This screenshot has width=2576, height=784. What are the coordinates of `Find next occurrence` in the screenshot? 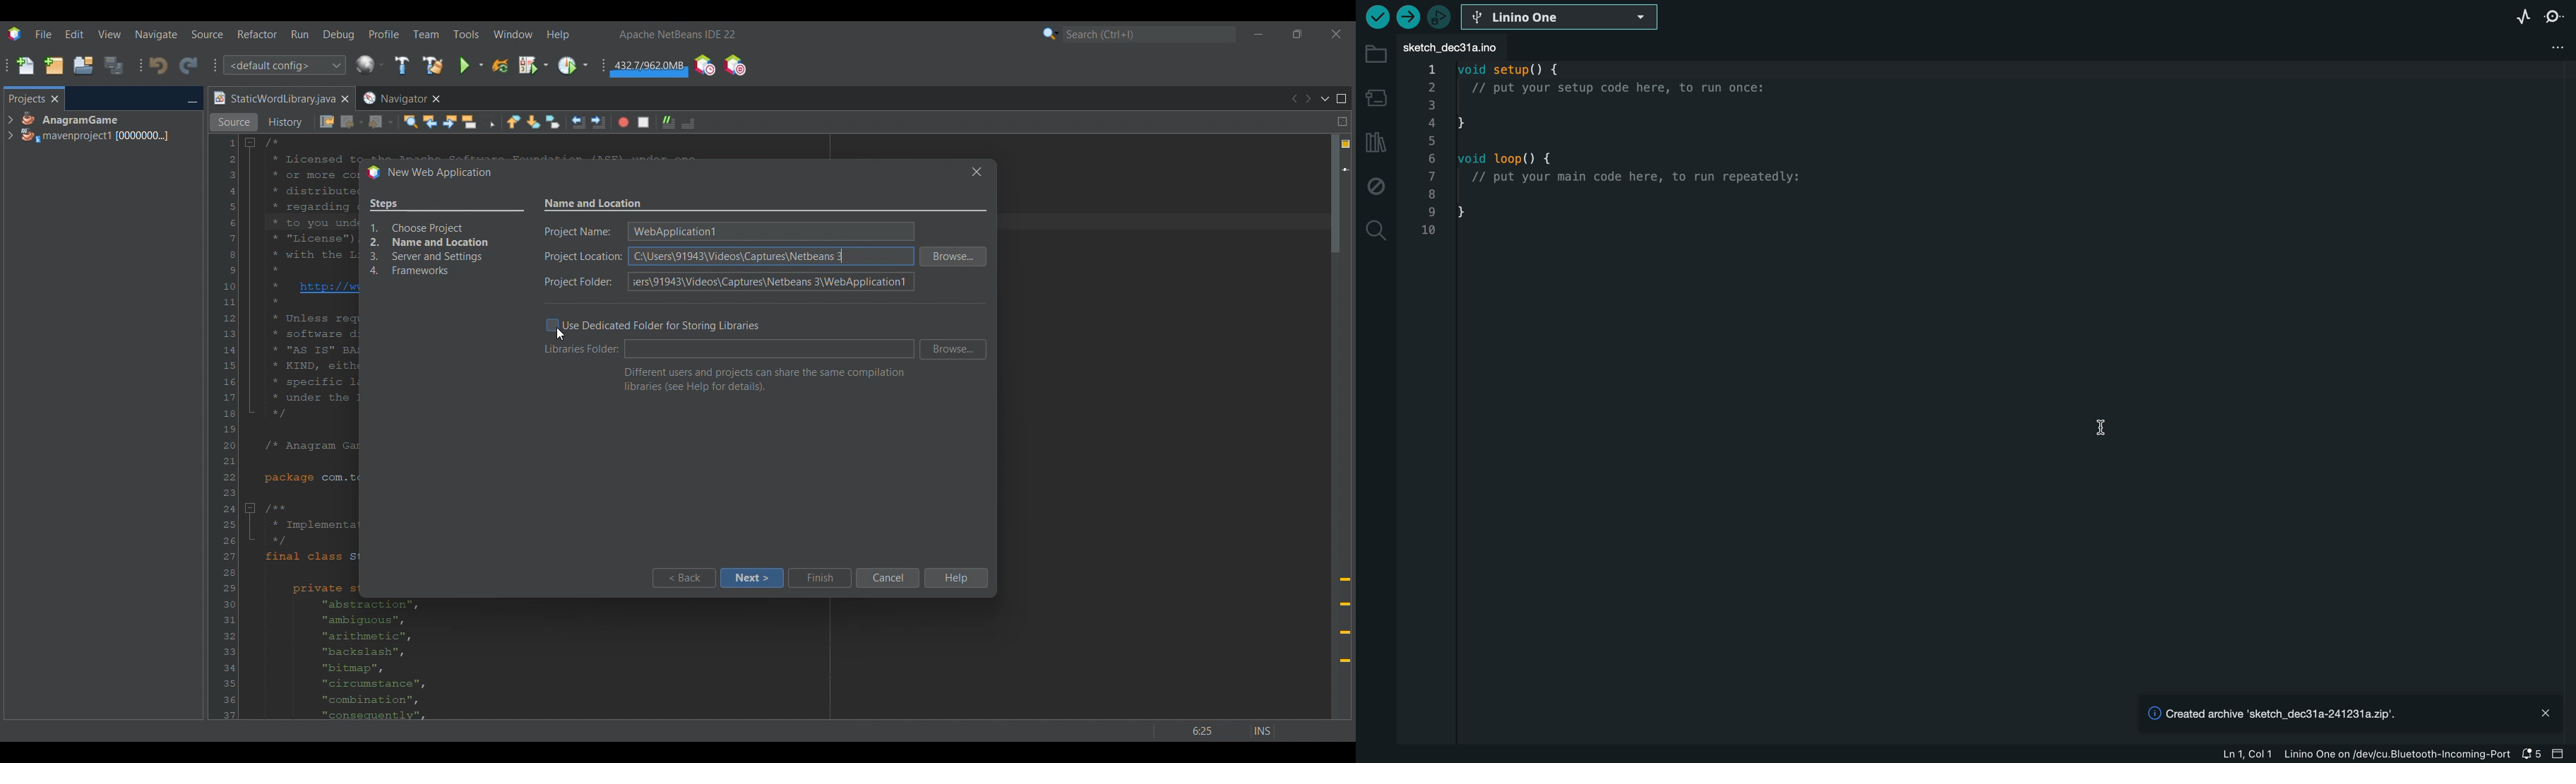 It's located at (450, 122).